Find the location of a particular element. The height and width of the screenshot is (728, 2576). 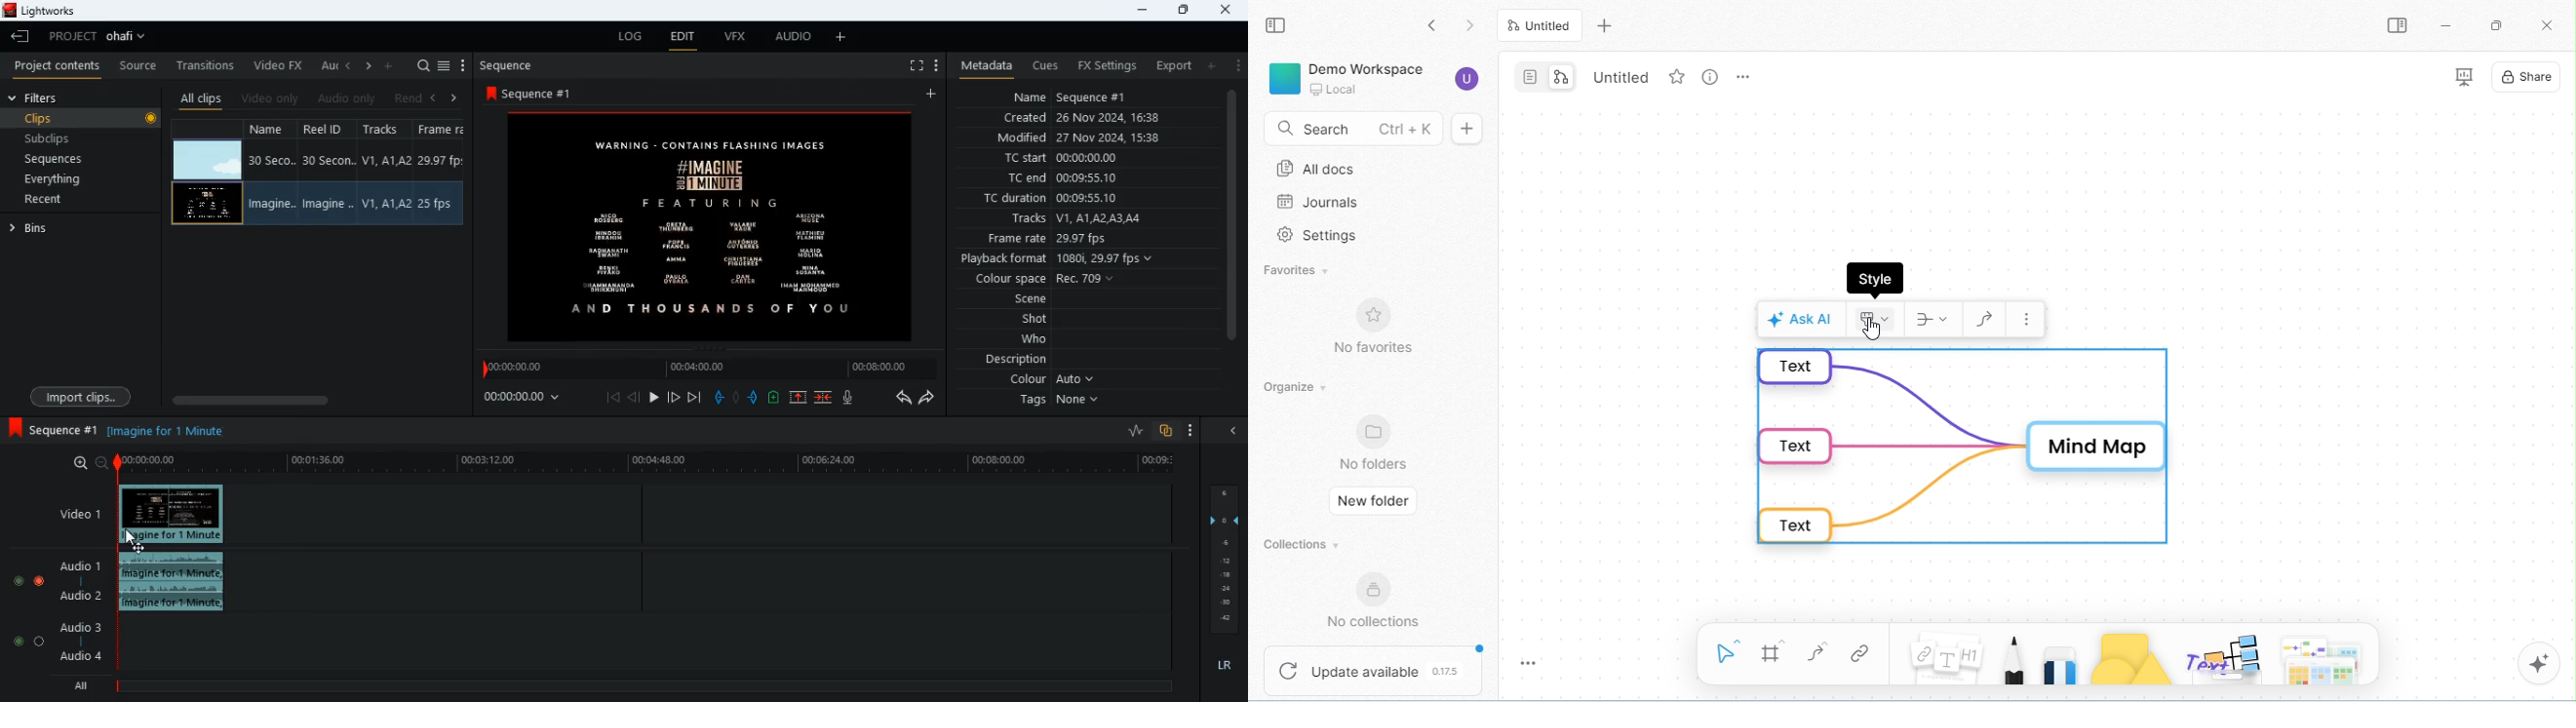

shapes is located at coordinates (2132, 661).